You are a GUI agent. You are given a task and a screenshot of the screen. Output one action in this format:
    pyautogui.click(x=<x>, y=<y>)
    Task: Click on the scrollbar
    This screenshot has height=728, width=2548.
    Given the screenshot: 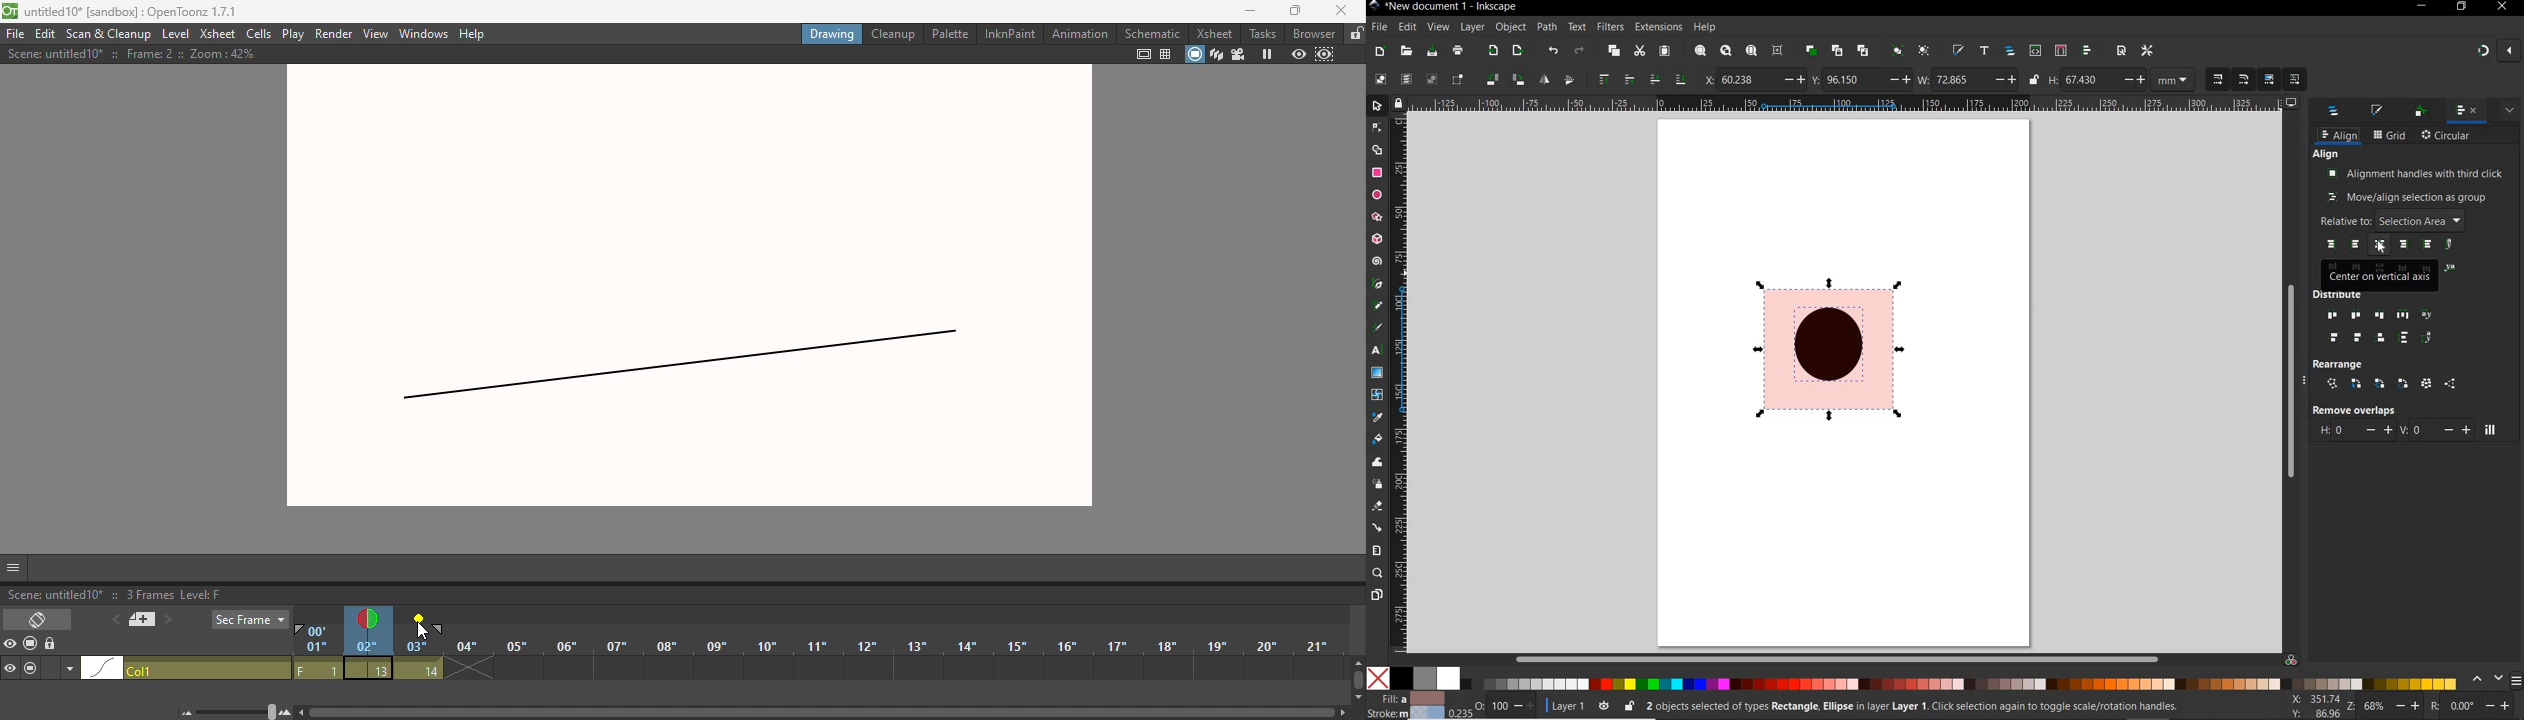 What is the action you would take?
    pyautogui.click(x=1807, y=657)
    